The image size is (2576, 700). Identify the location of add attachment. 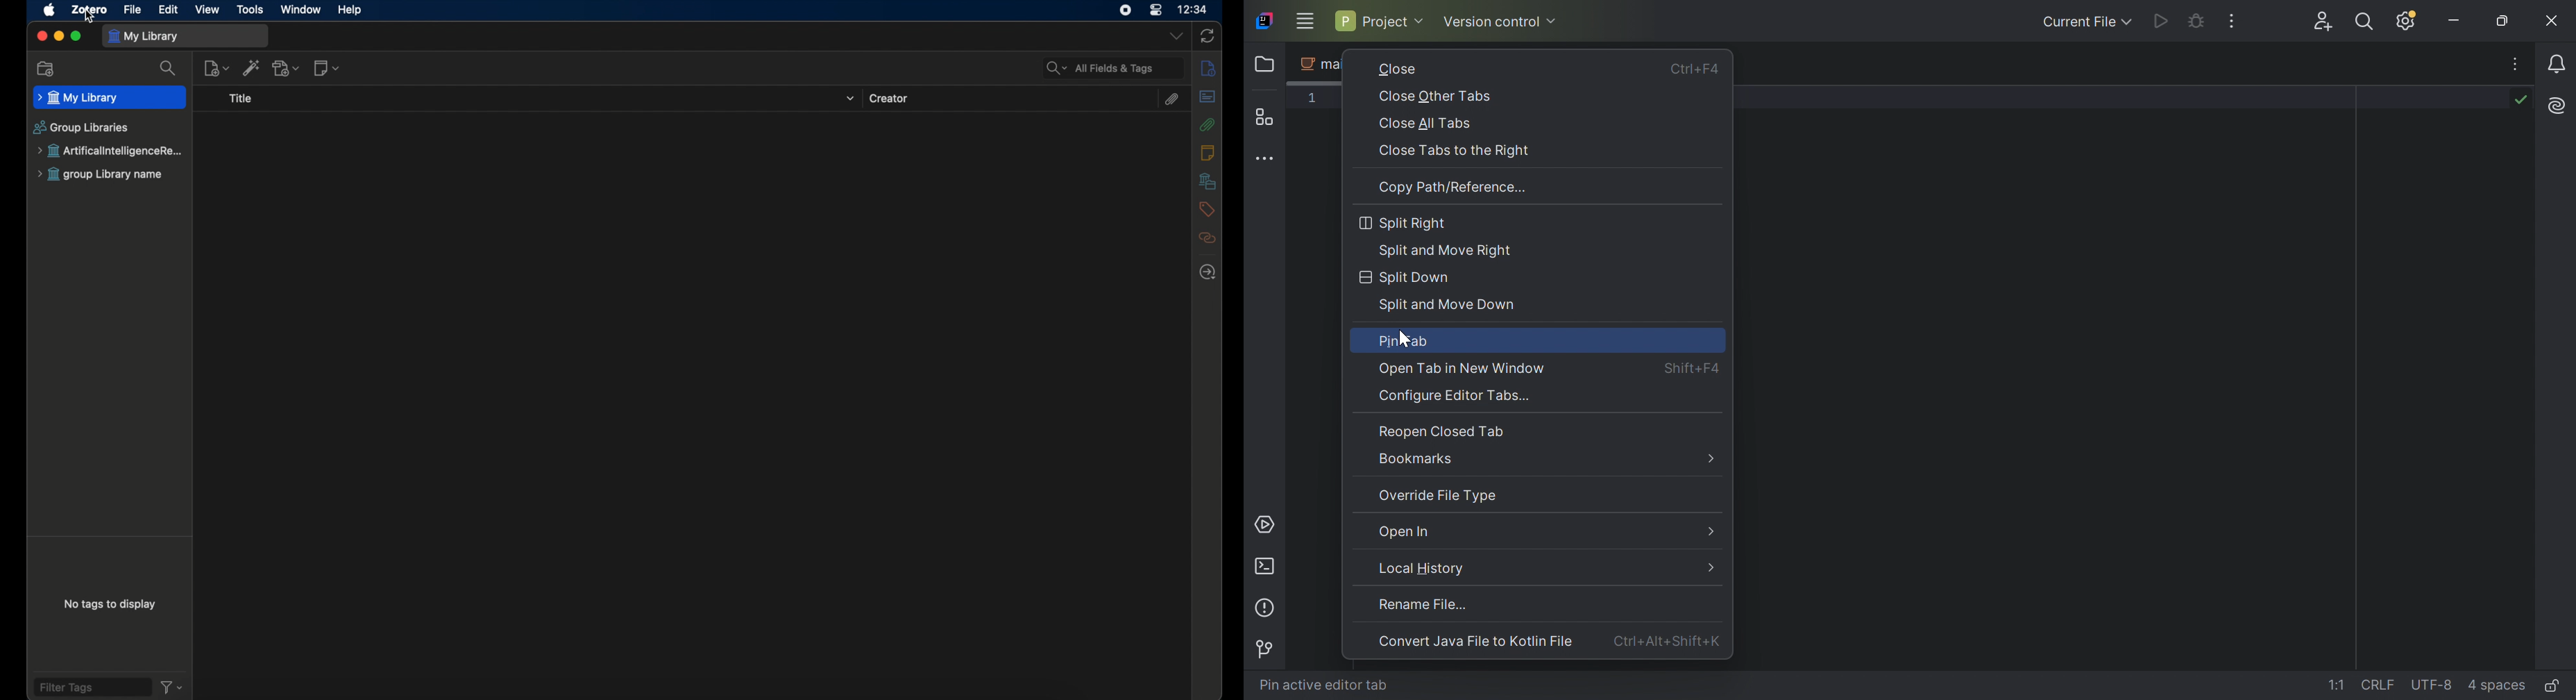
(287, 68).